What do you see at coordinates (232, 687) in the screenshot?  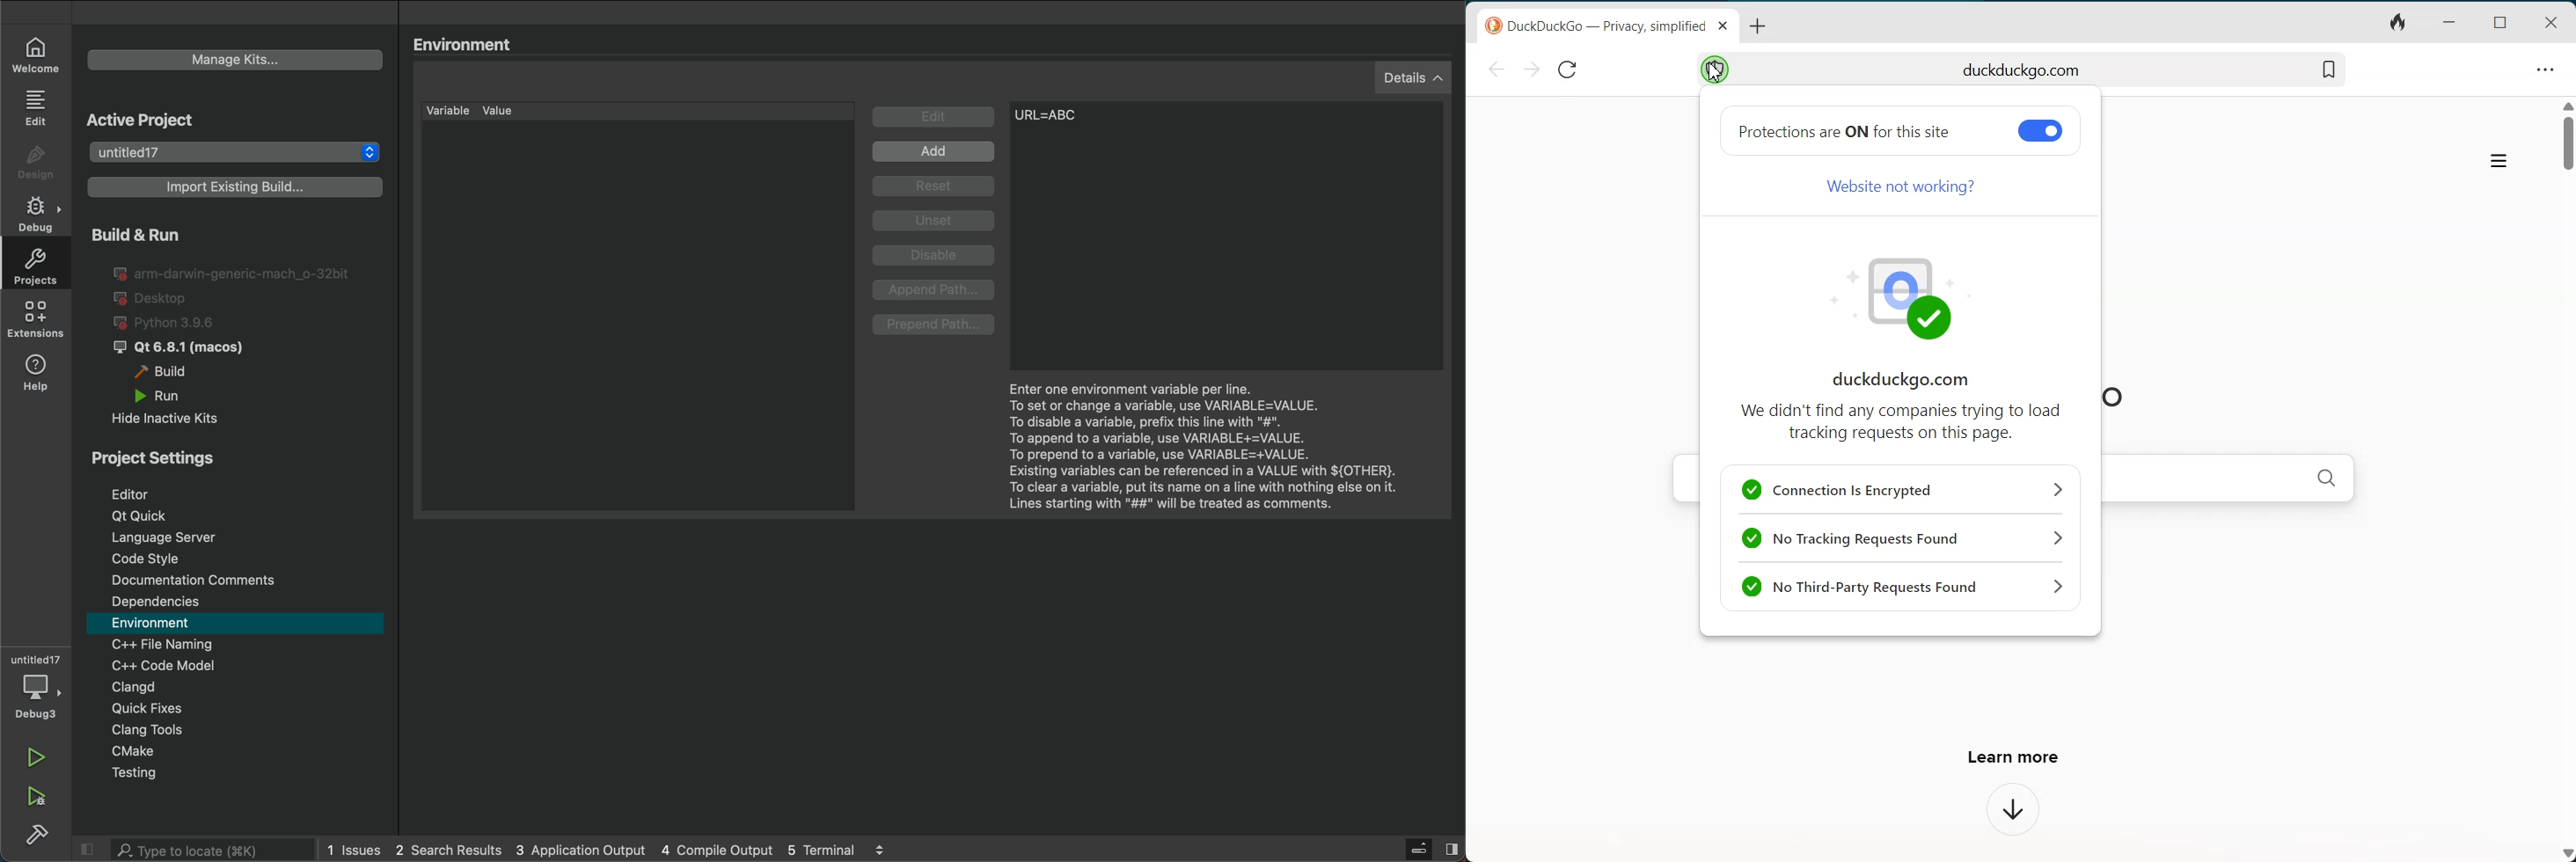 I see `Clangd` at bounding box center [232, 687].